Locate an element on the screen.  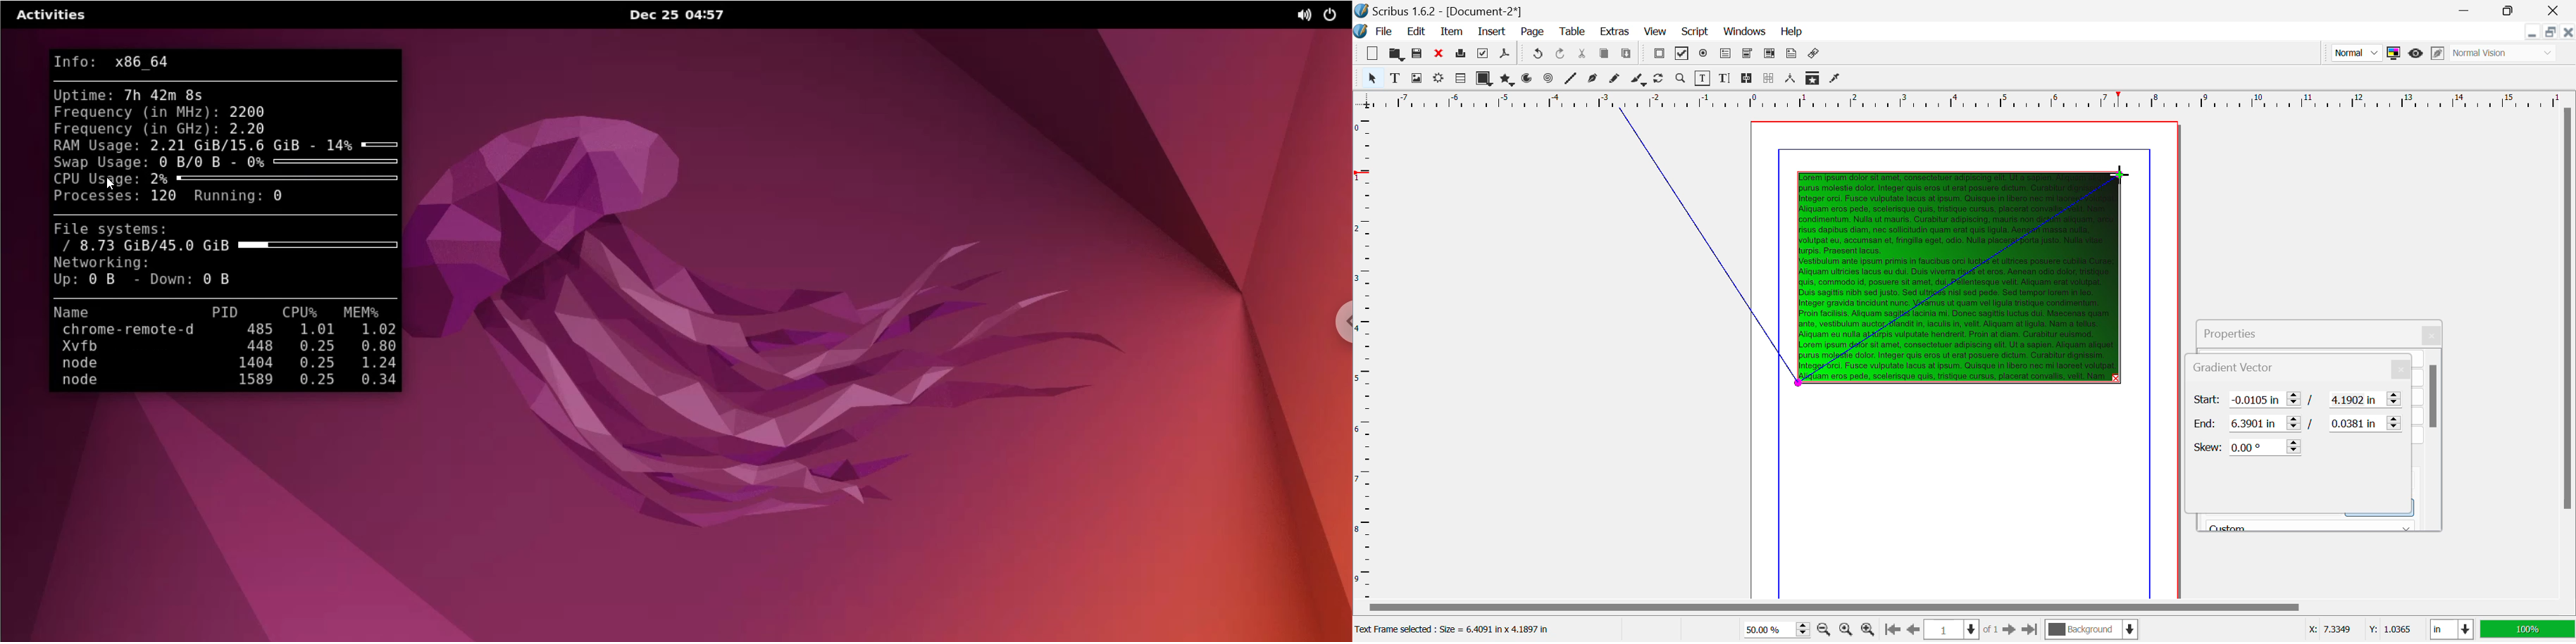
Spiral is located at coordinates (1548, 79).